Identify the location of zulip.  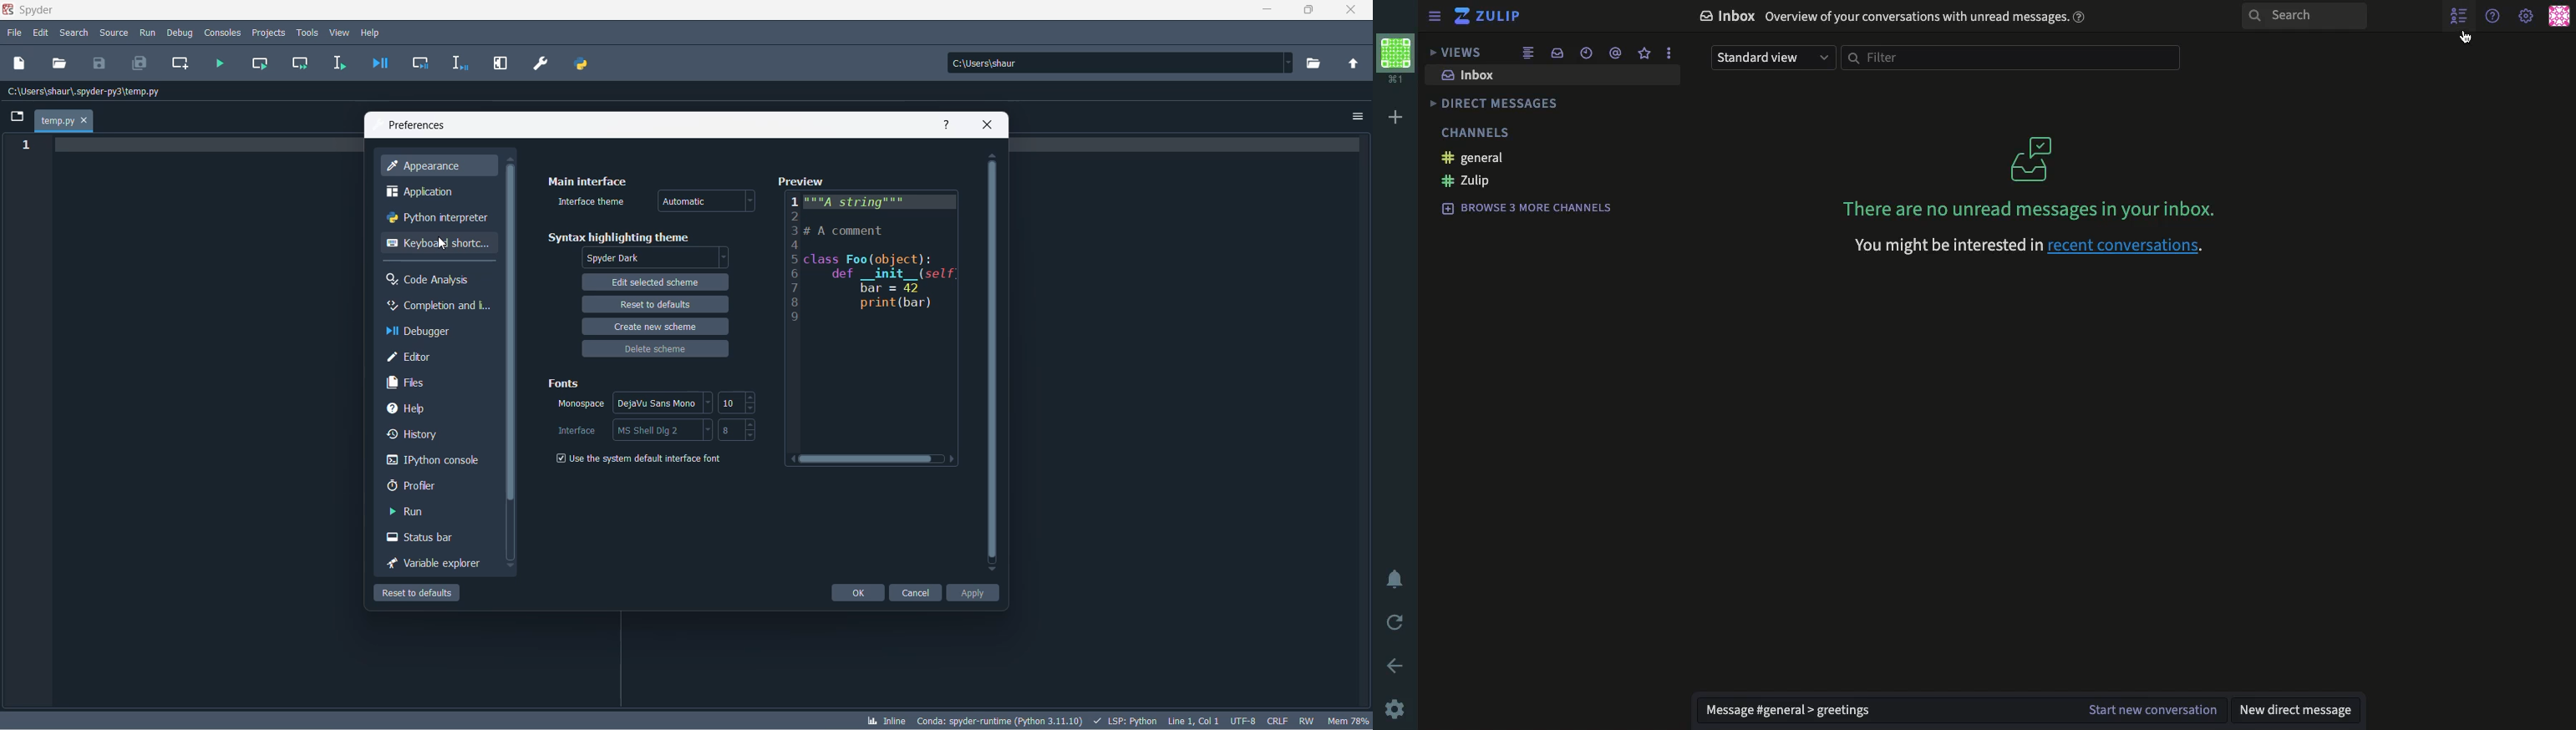
(1461, 181).